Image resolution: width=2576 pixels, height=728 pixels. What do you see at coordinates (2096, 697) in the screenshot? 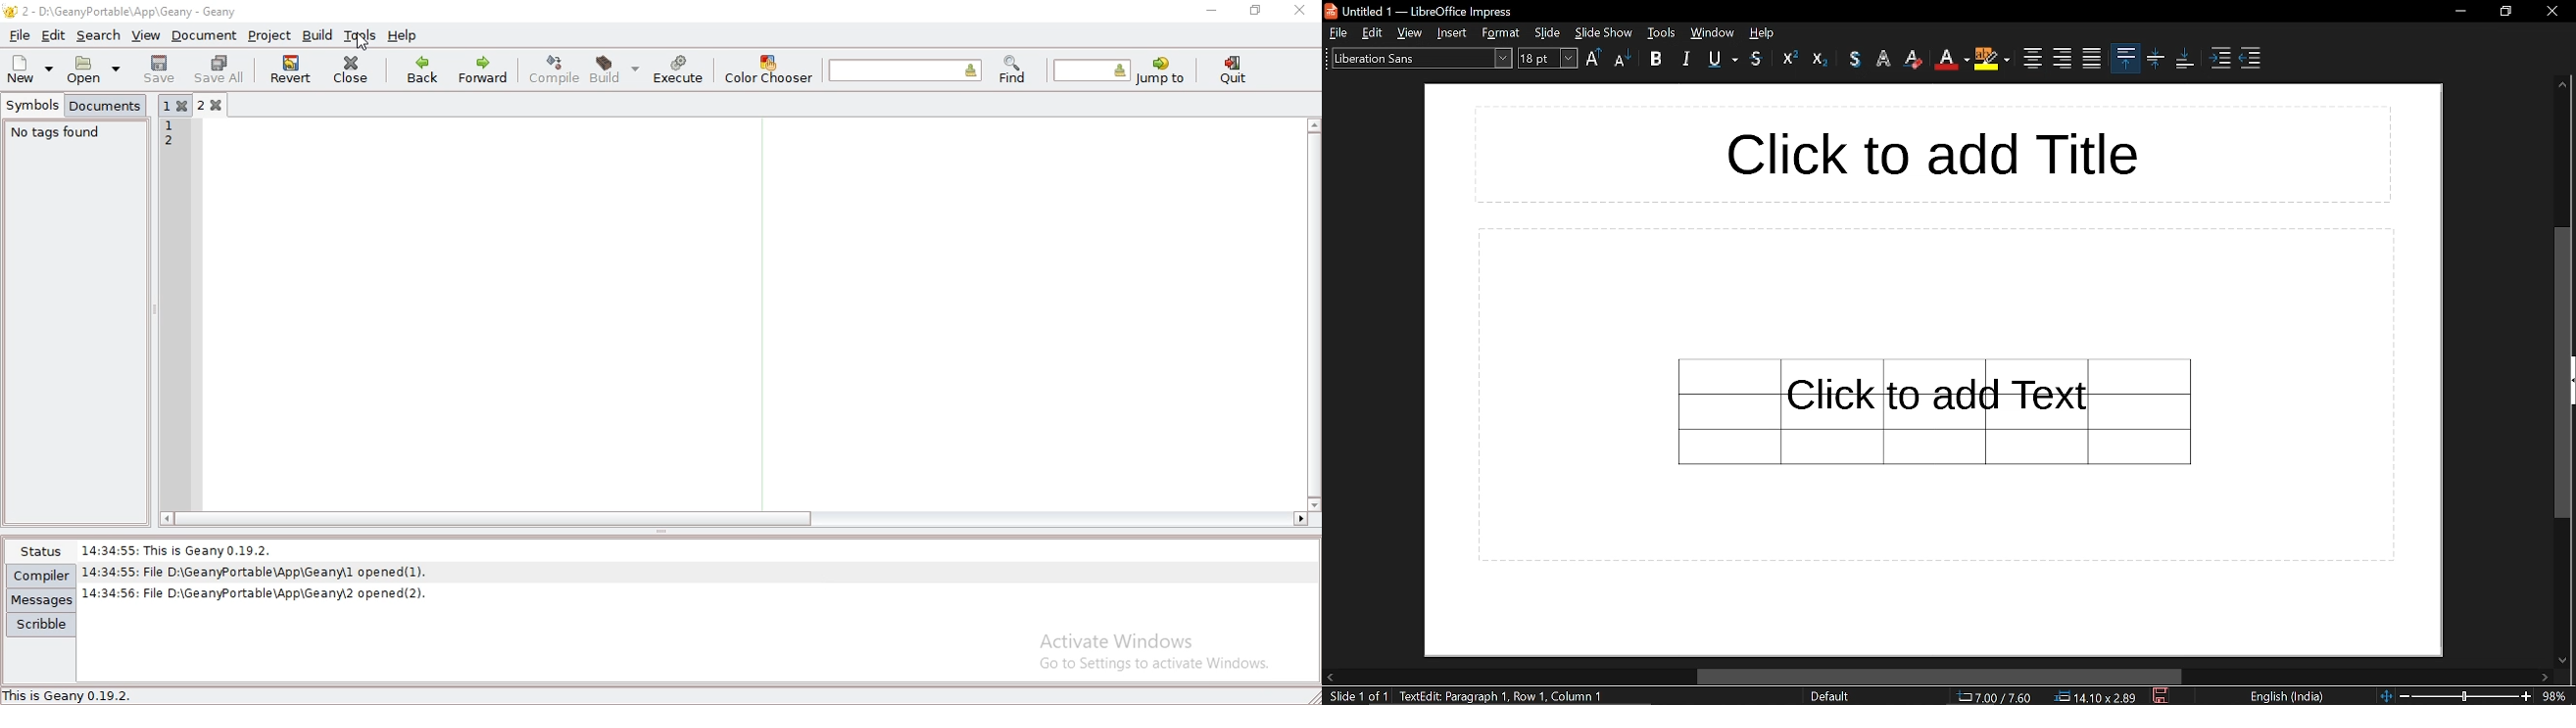
I see `dimension` at bounding box center [2096, 697].